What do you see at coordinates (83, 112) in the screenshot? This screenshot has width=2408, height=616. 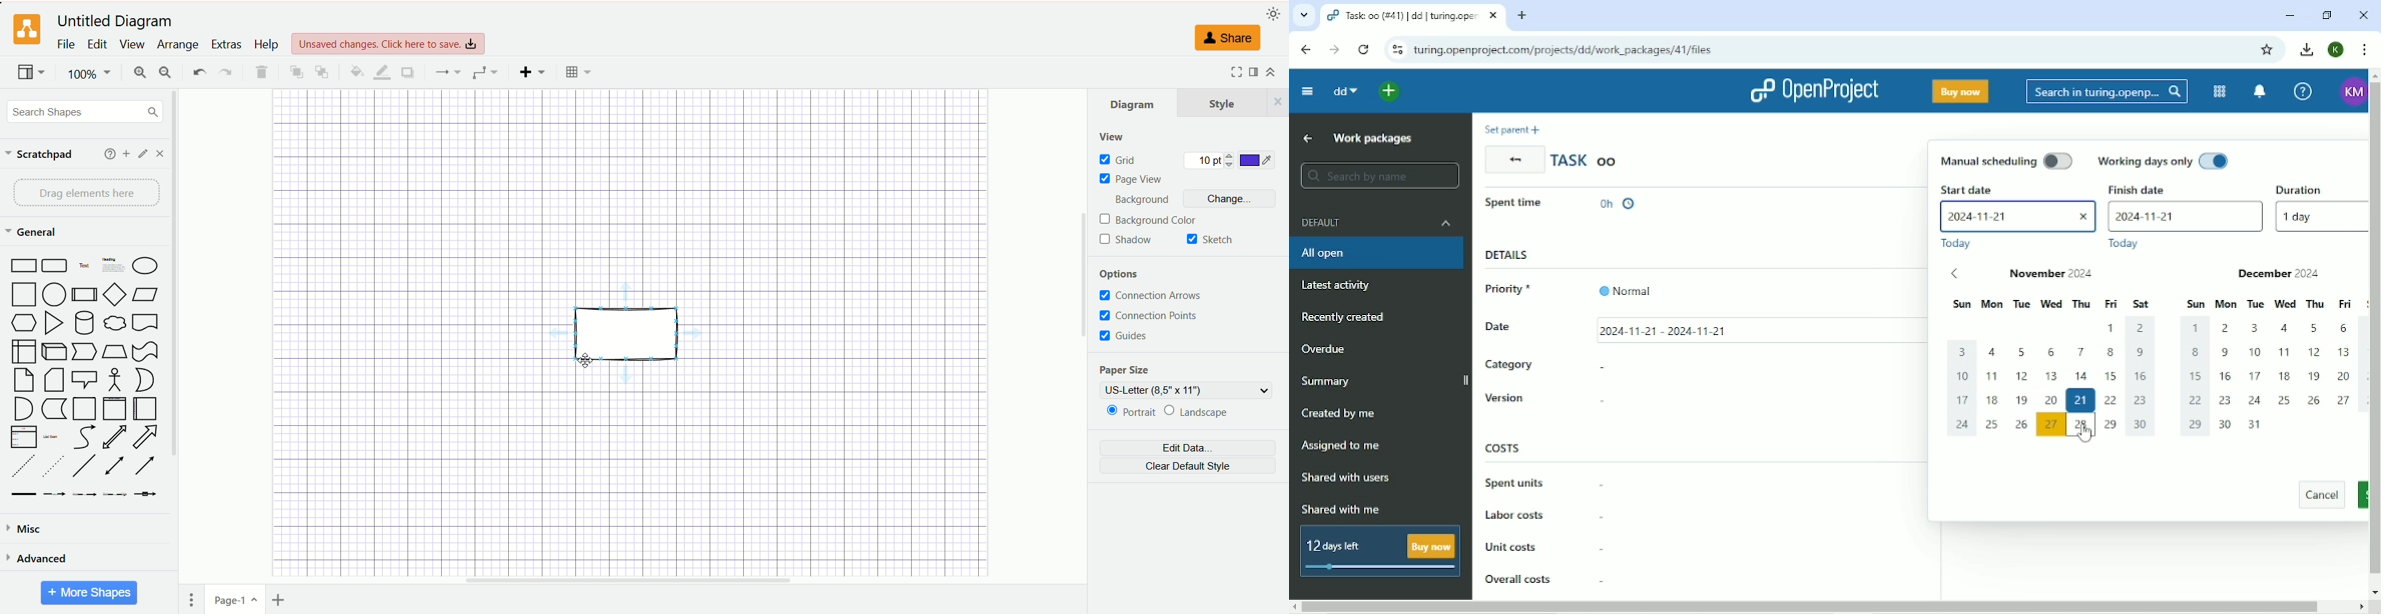 I see `search shapes` at bounding box center [83, 112].